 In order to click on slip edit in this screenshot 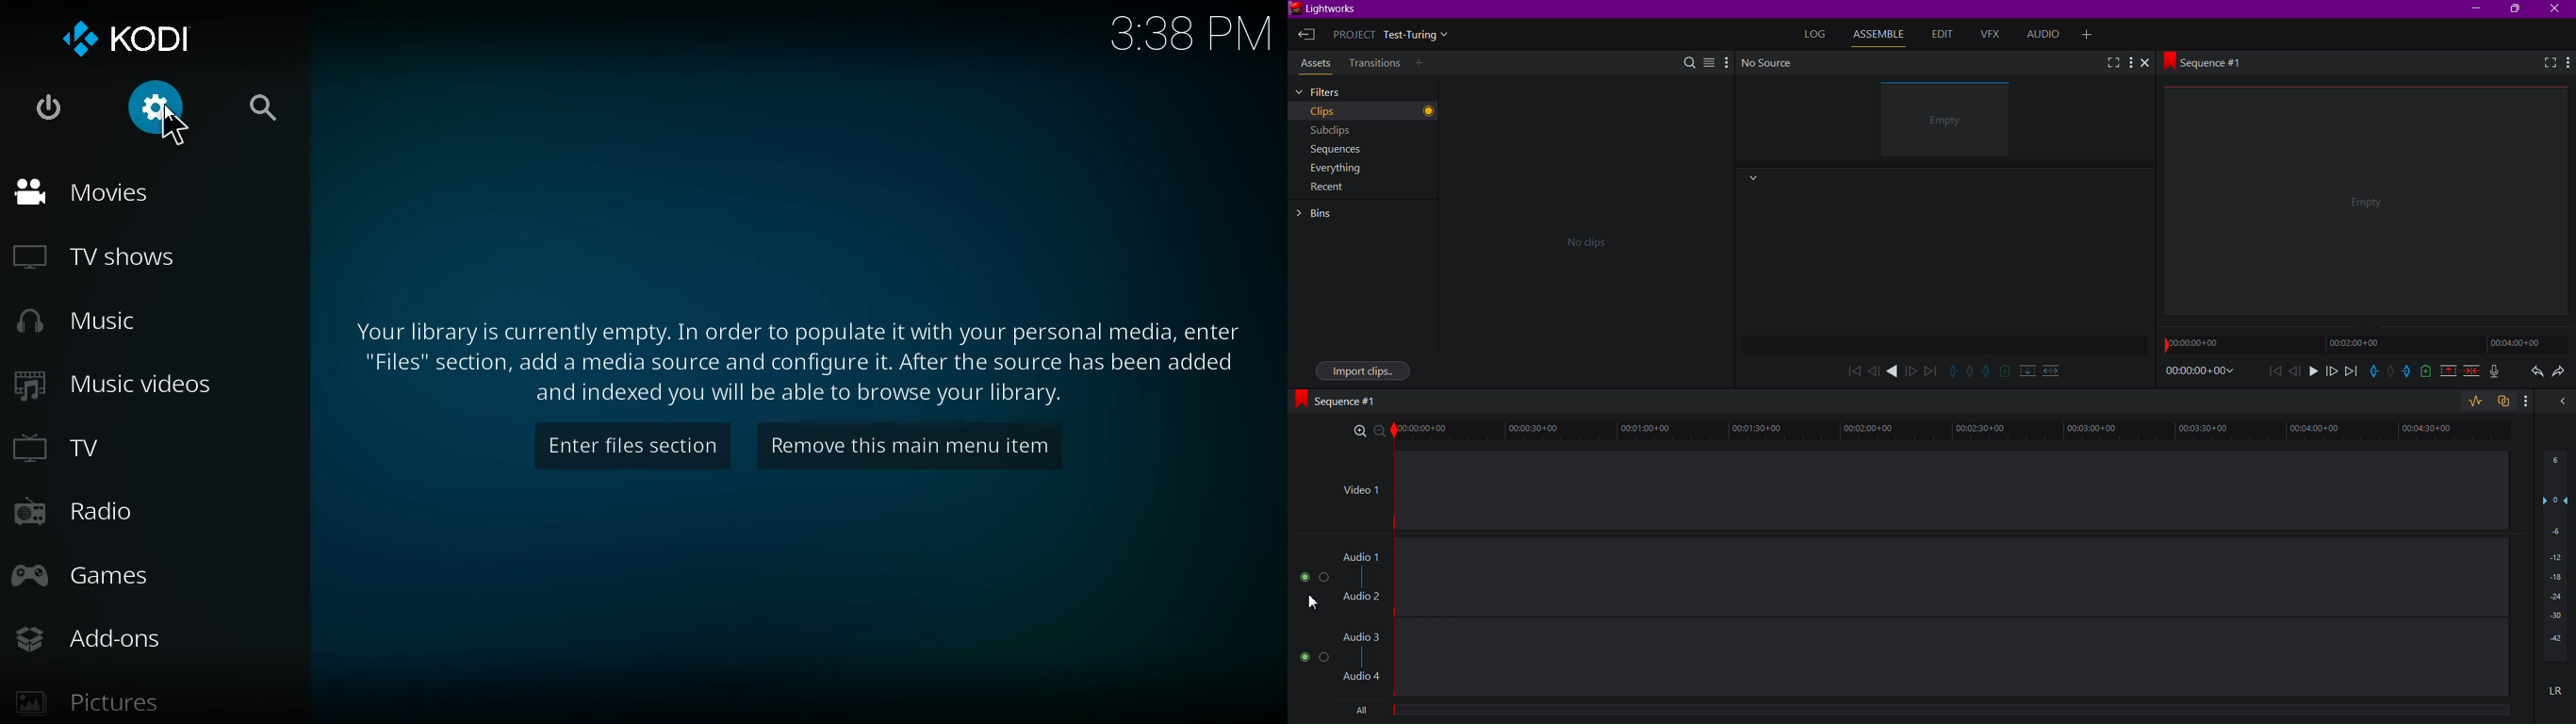, I will do `click(1988, 372)`.